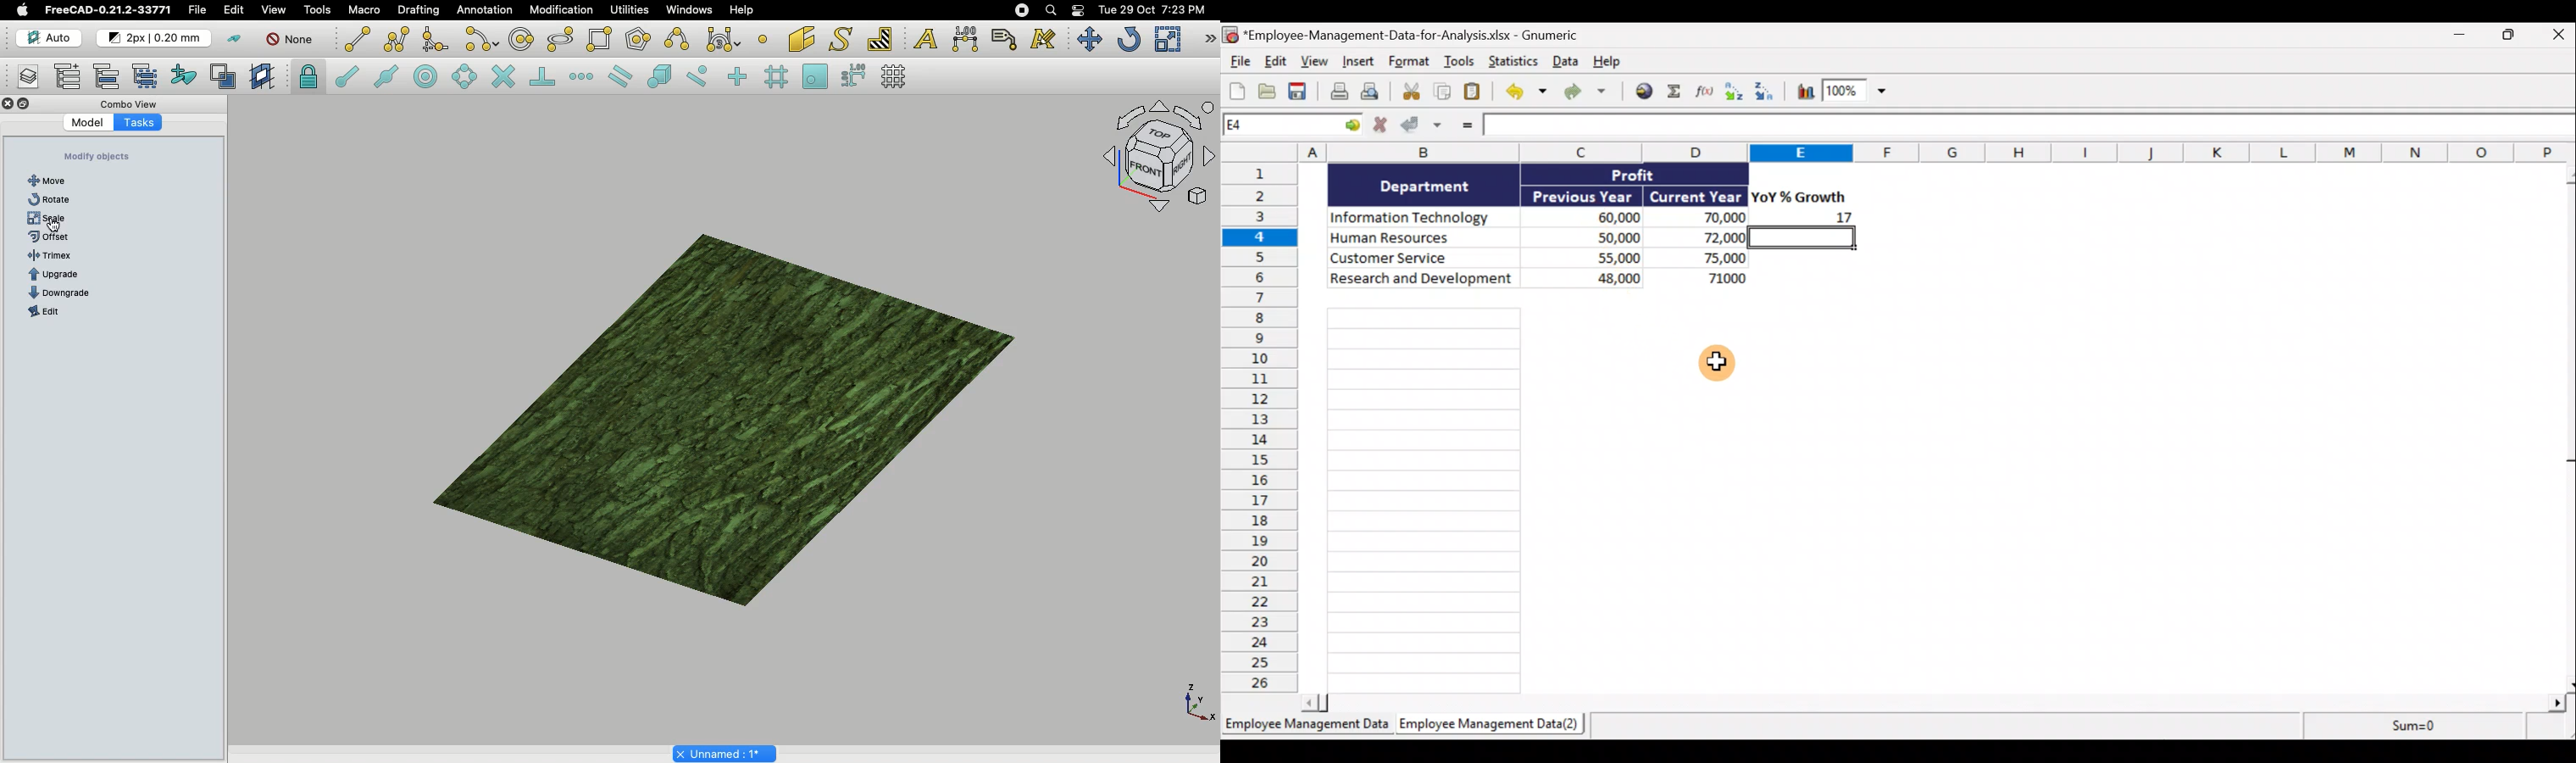 This screenshot has width=2576, height=784. I want to click on Snap parallel, so click(619, 76).